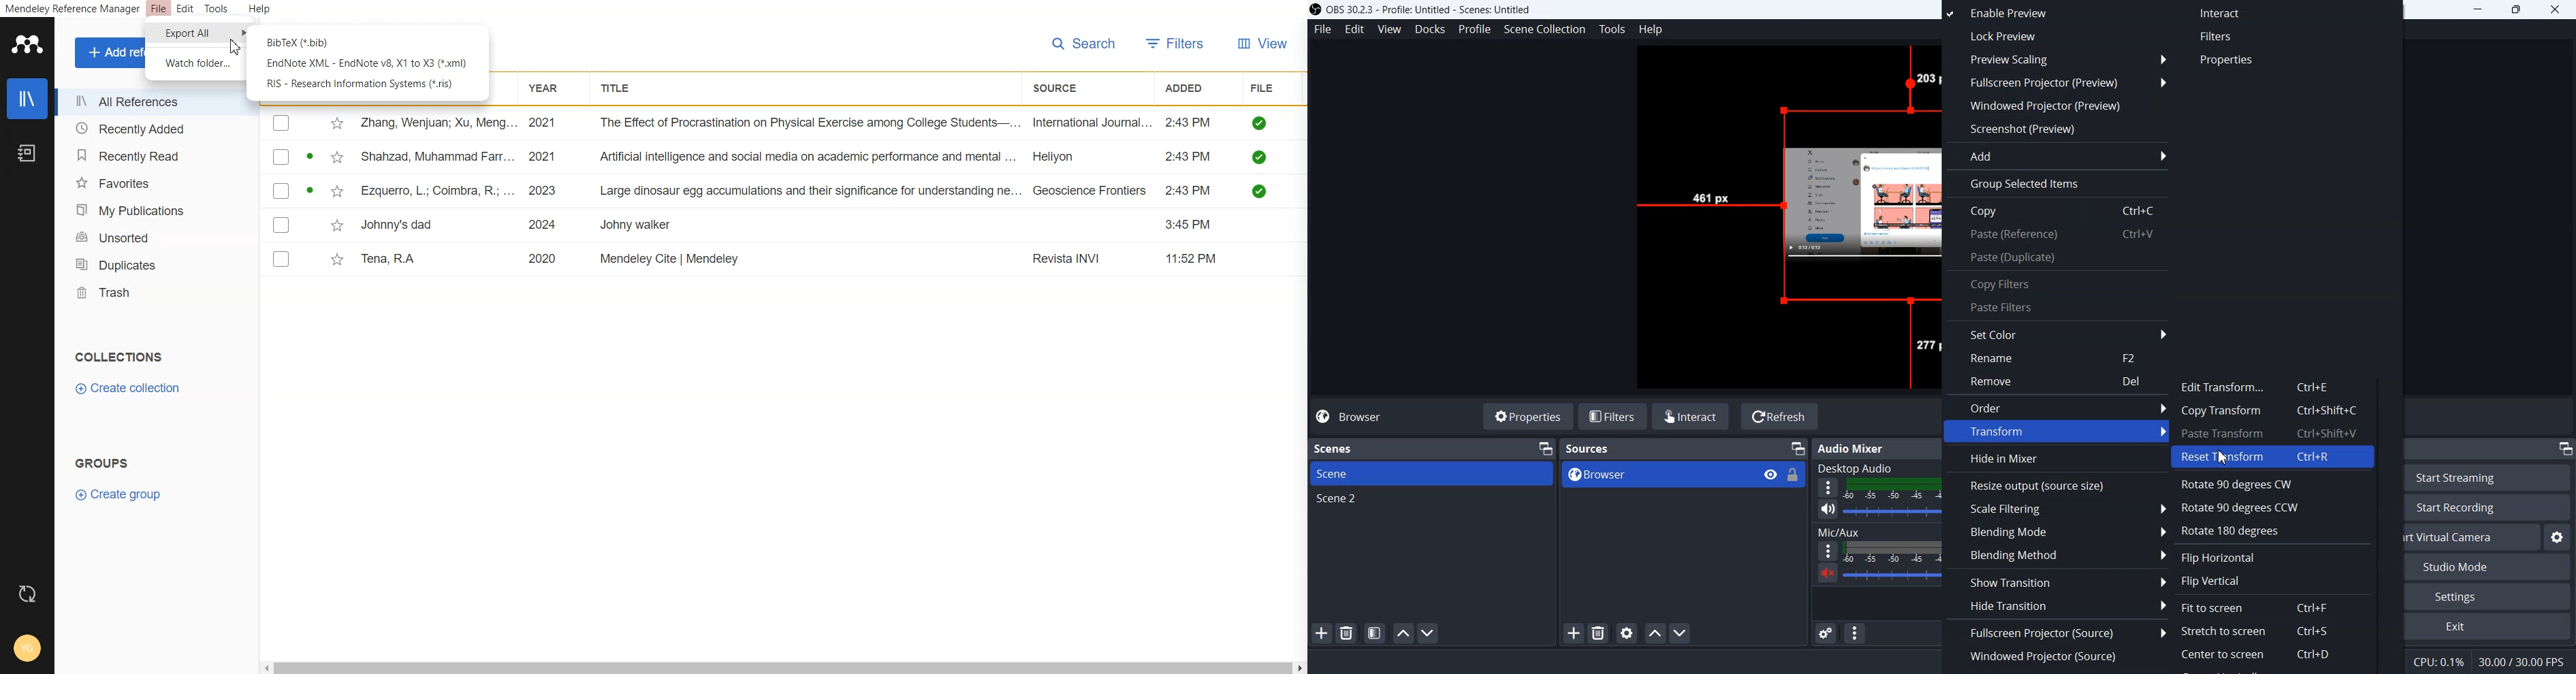  I want to click on Minimize, so click(2477, 9).